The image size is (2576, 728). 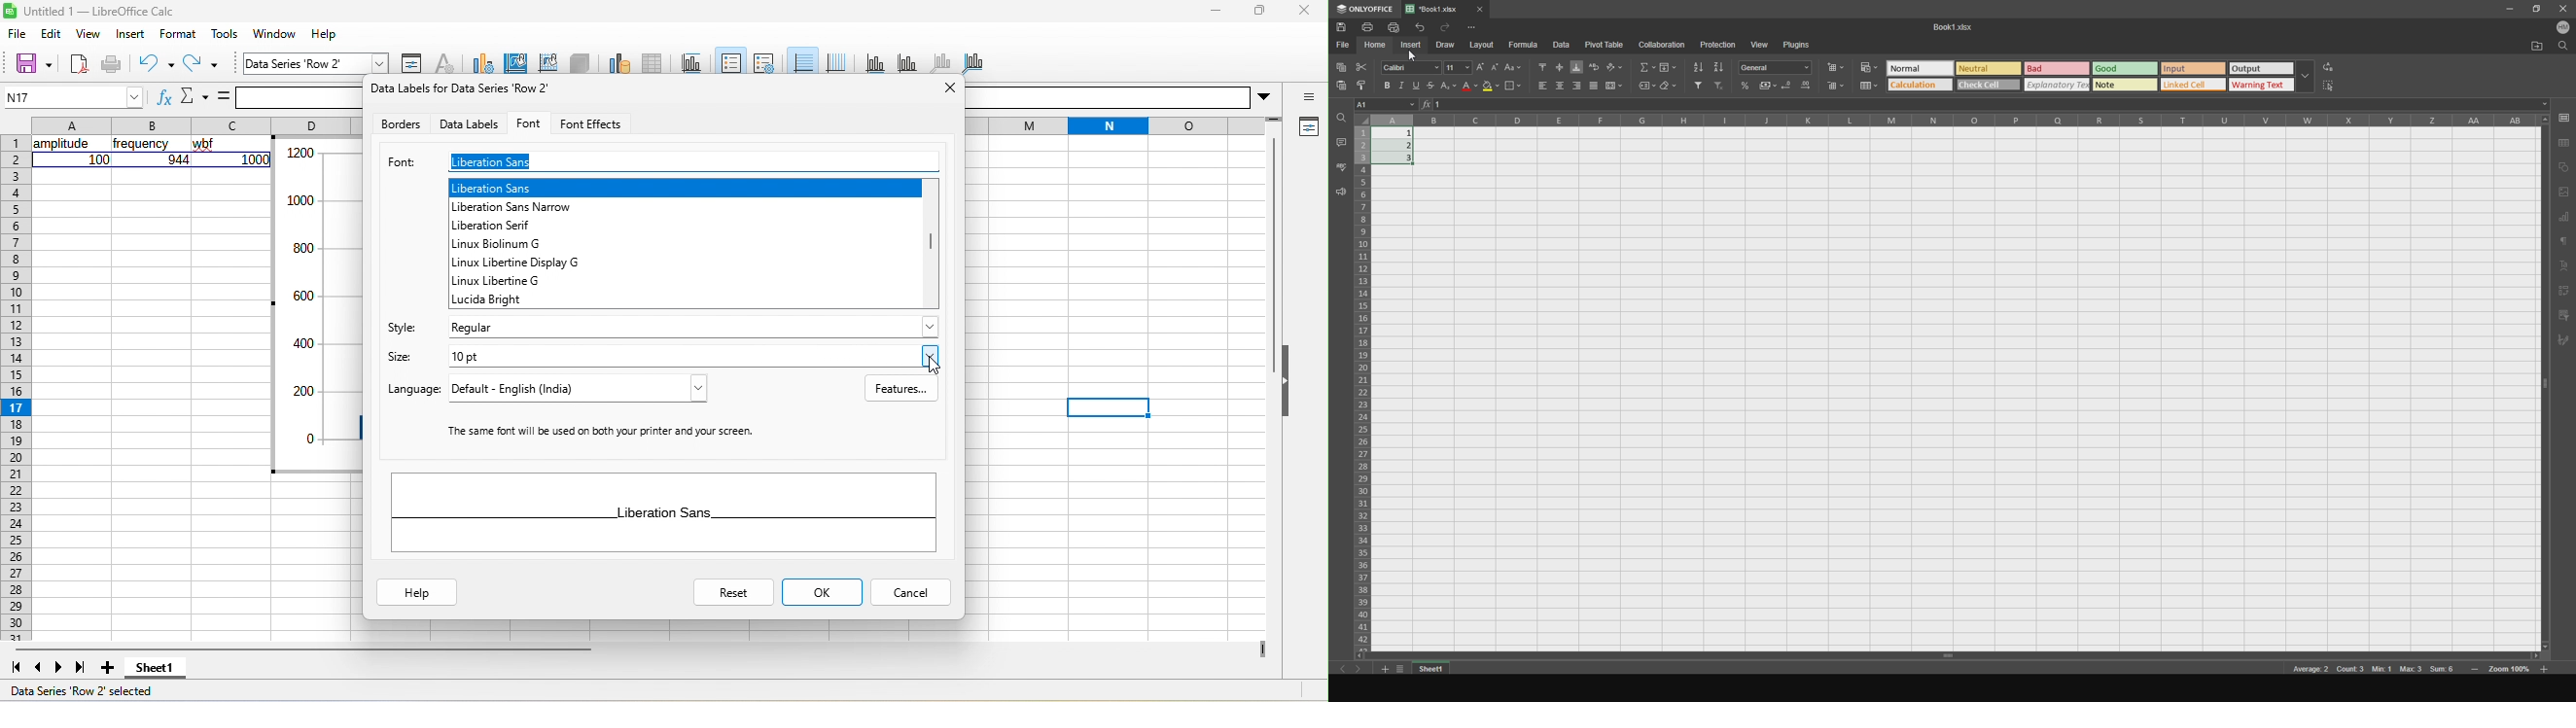 I want to click on cell functions, so click(x=1988, y=105).